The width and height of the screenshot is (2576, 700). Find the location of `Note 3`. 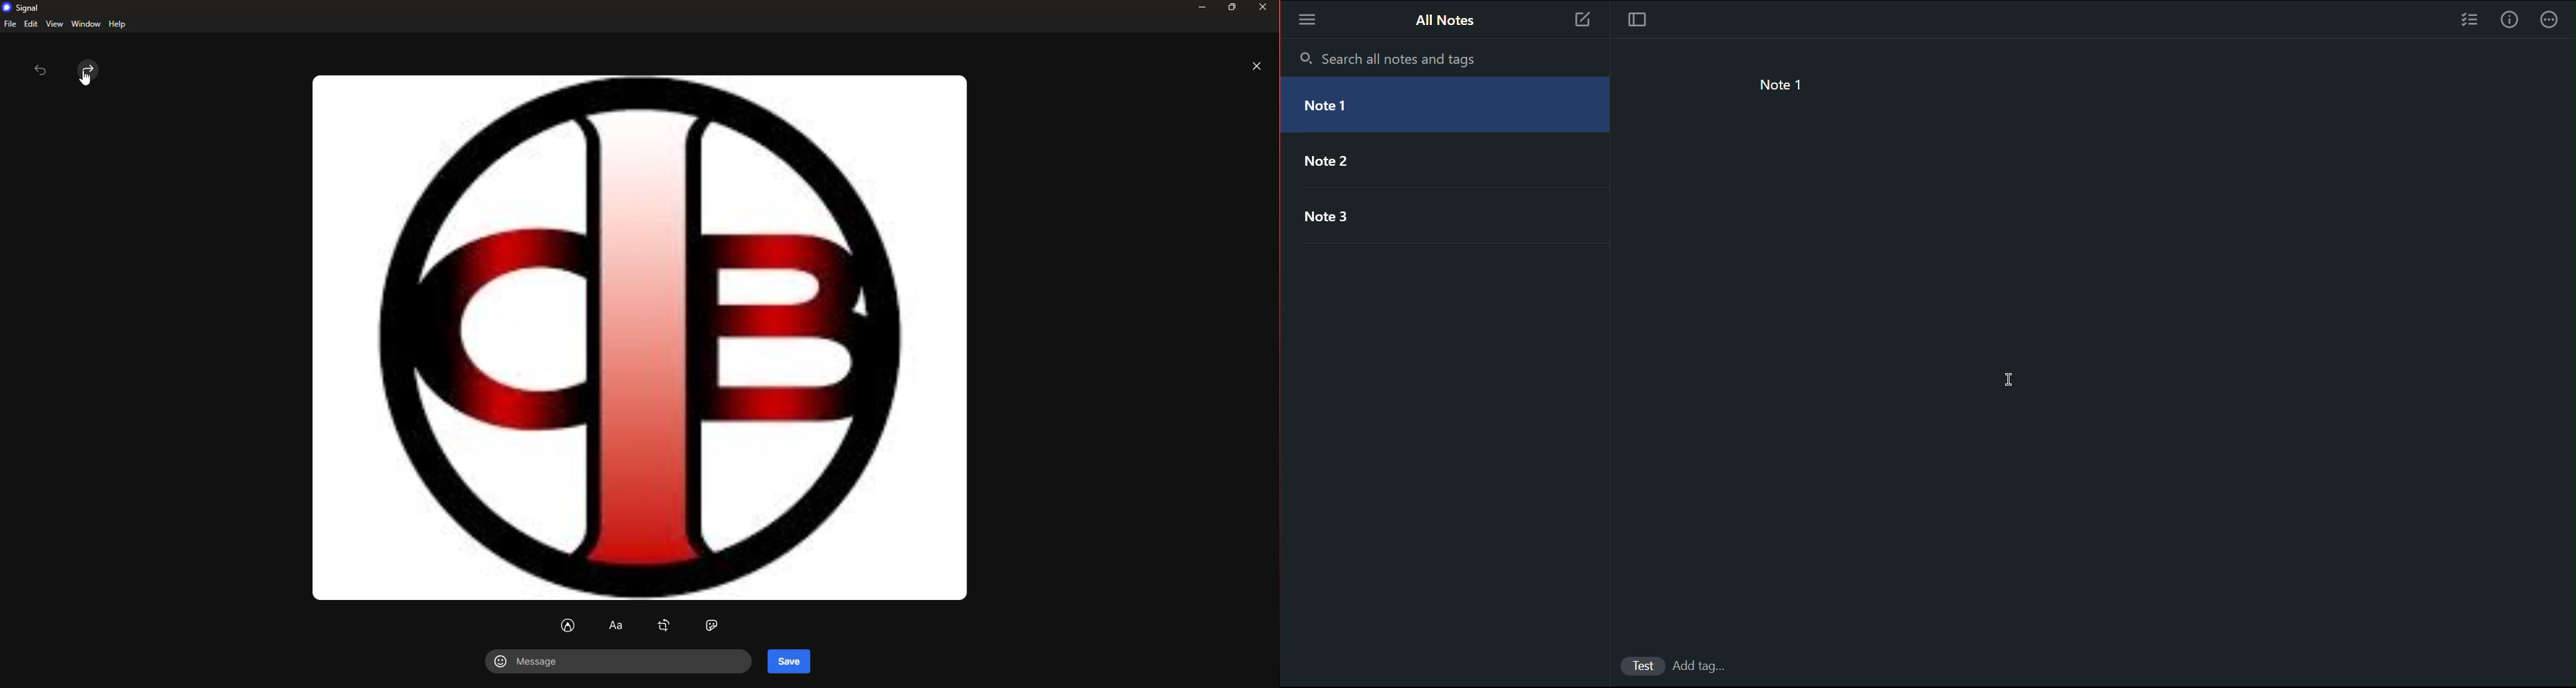

Note 3 is located at coordinates (1435, 220).